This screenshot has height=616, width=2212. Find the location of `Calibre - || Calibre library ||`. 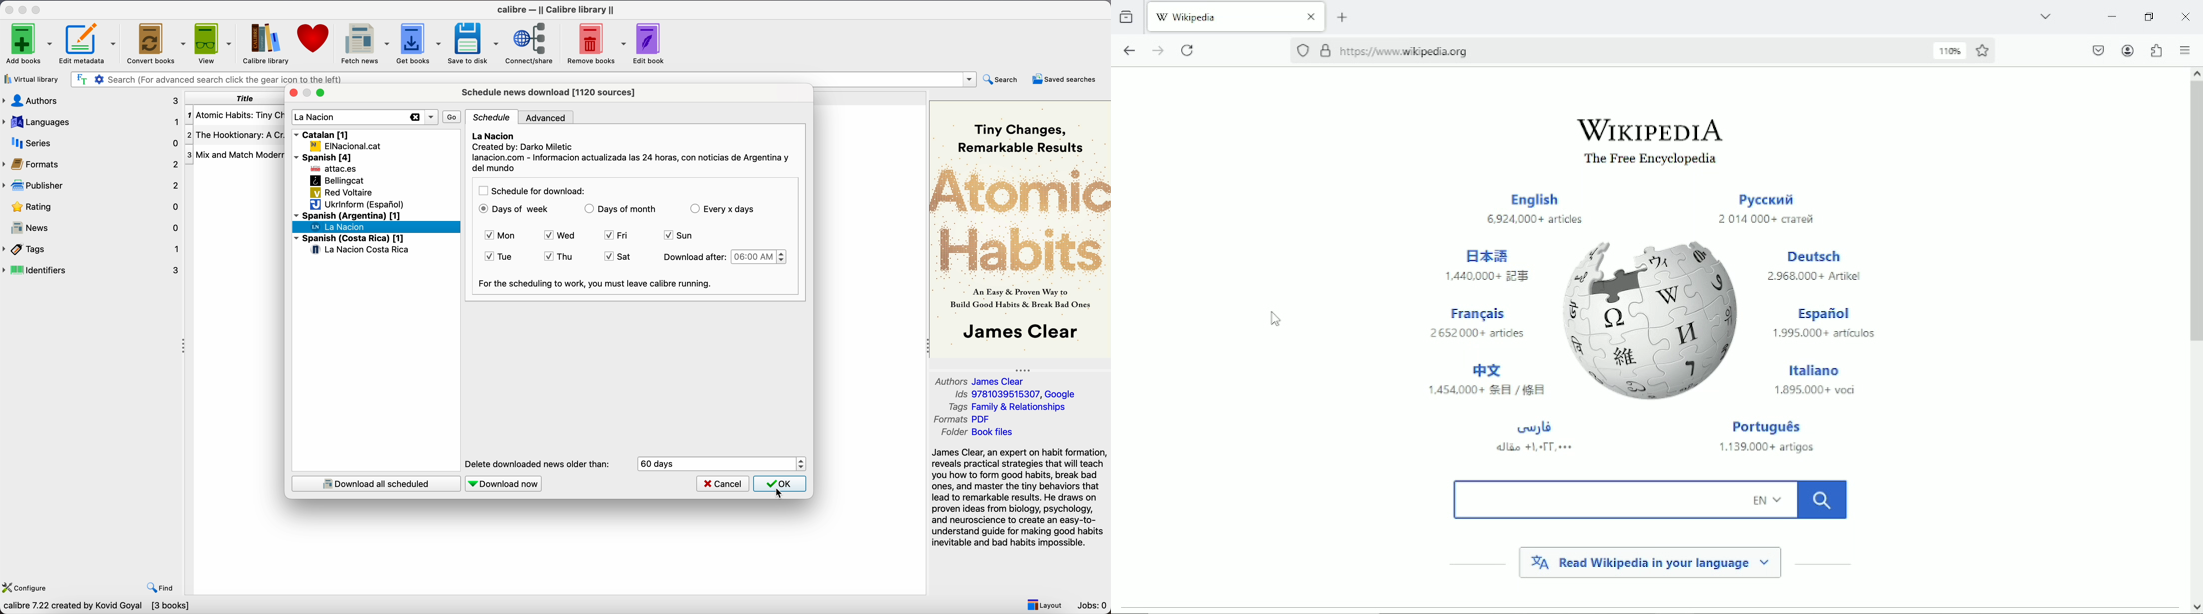

Calibre - || Calibre library || is located at coordinates (558, 9).